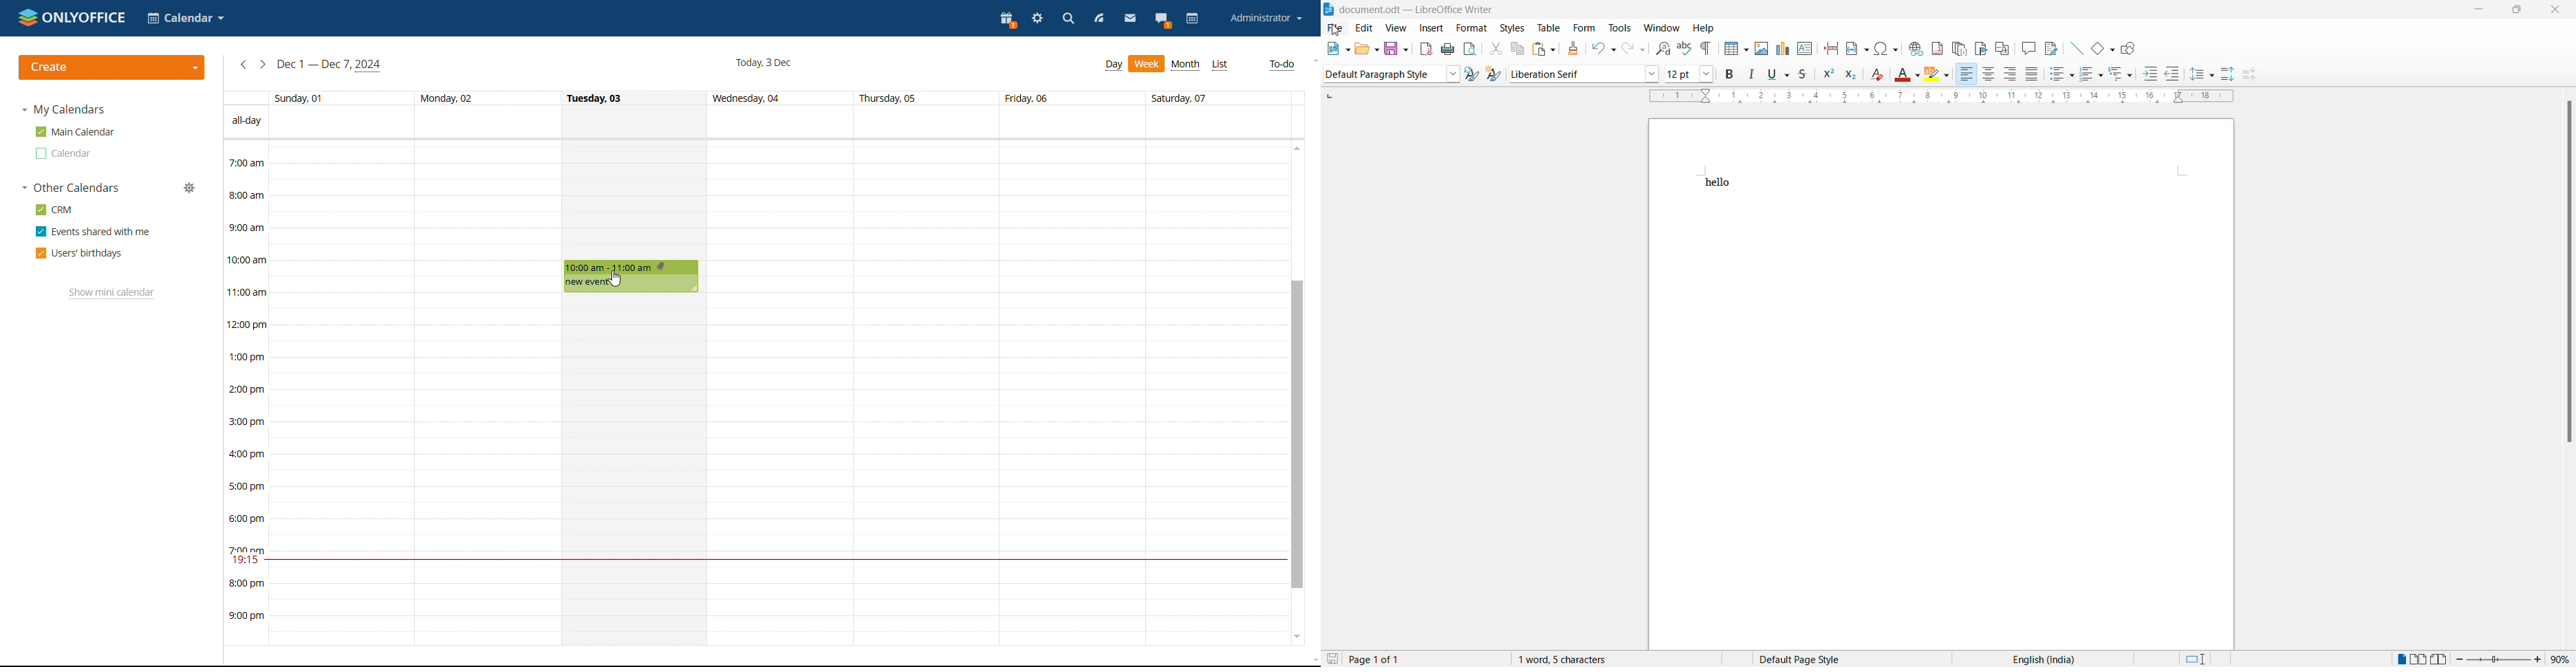 The width and height of the screenshot is (2576, 672). I want to click on Multipage view, so click(2419, 658).